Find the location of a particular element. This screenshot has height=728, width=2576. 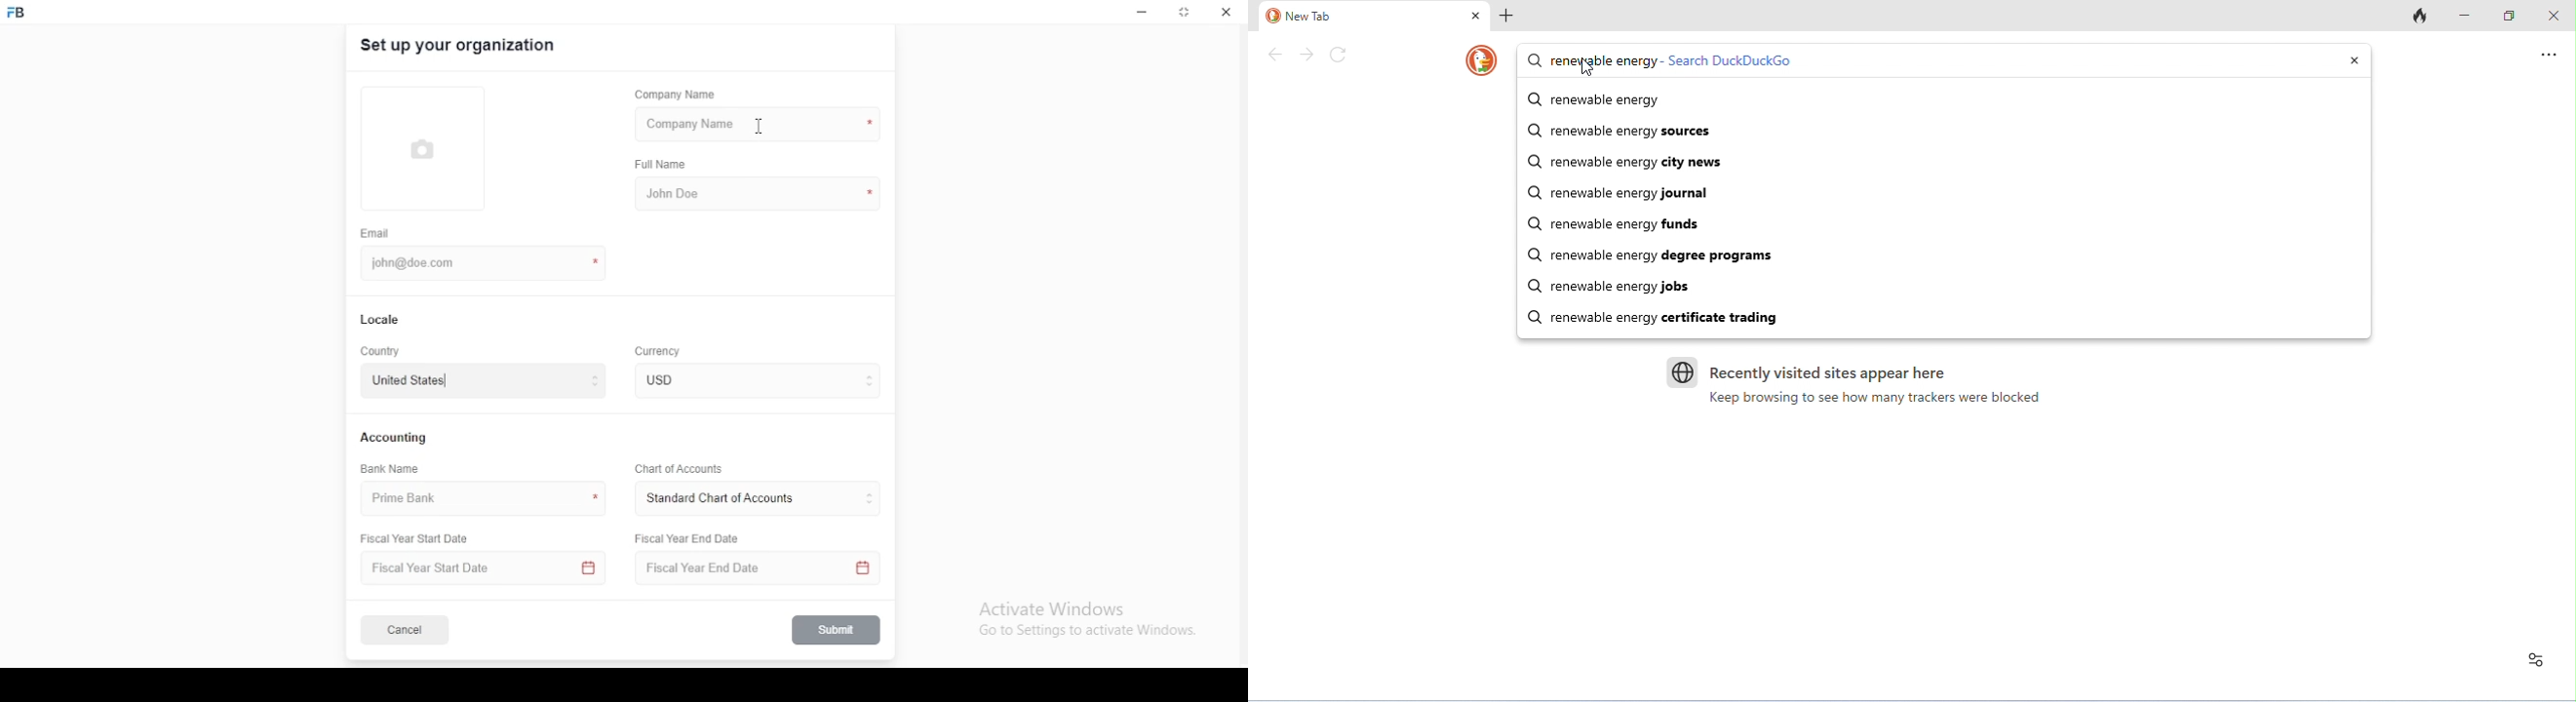

L ‘Standard Chart of Accounts is located at coordinates (719, 499).